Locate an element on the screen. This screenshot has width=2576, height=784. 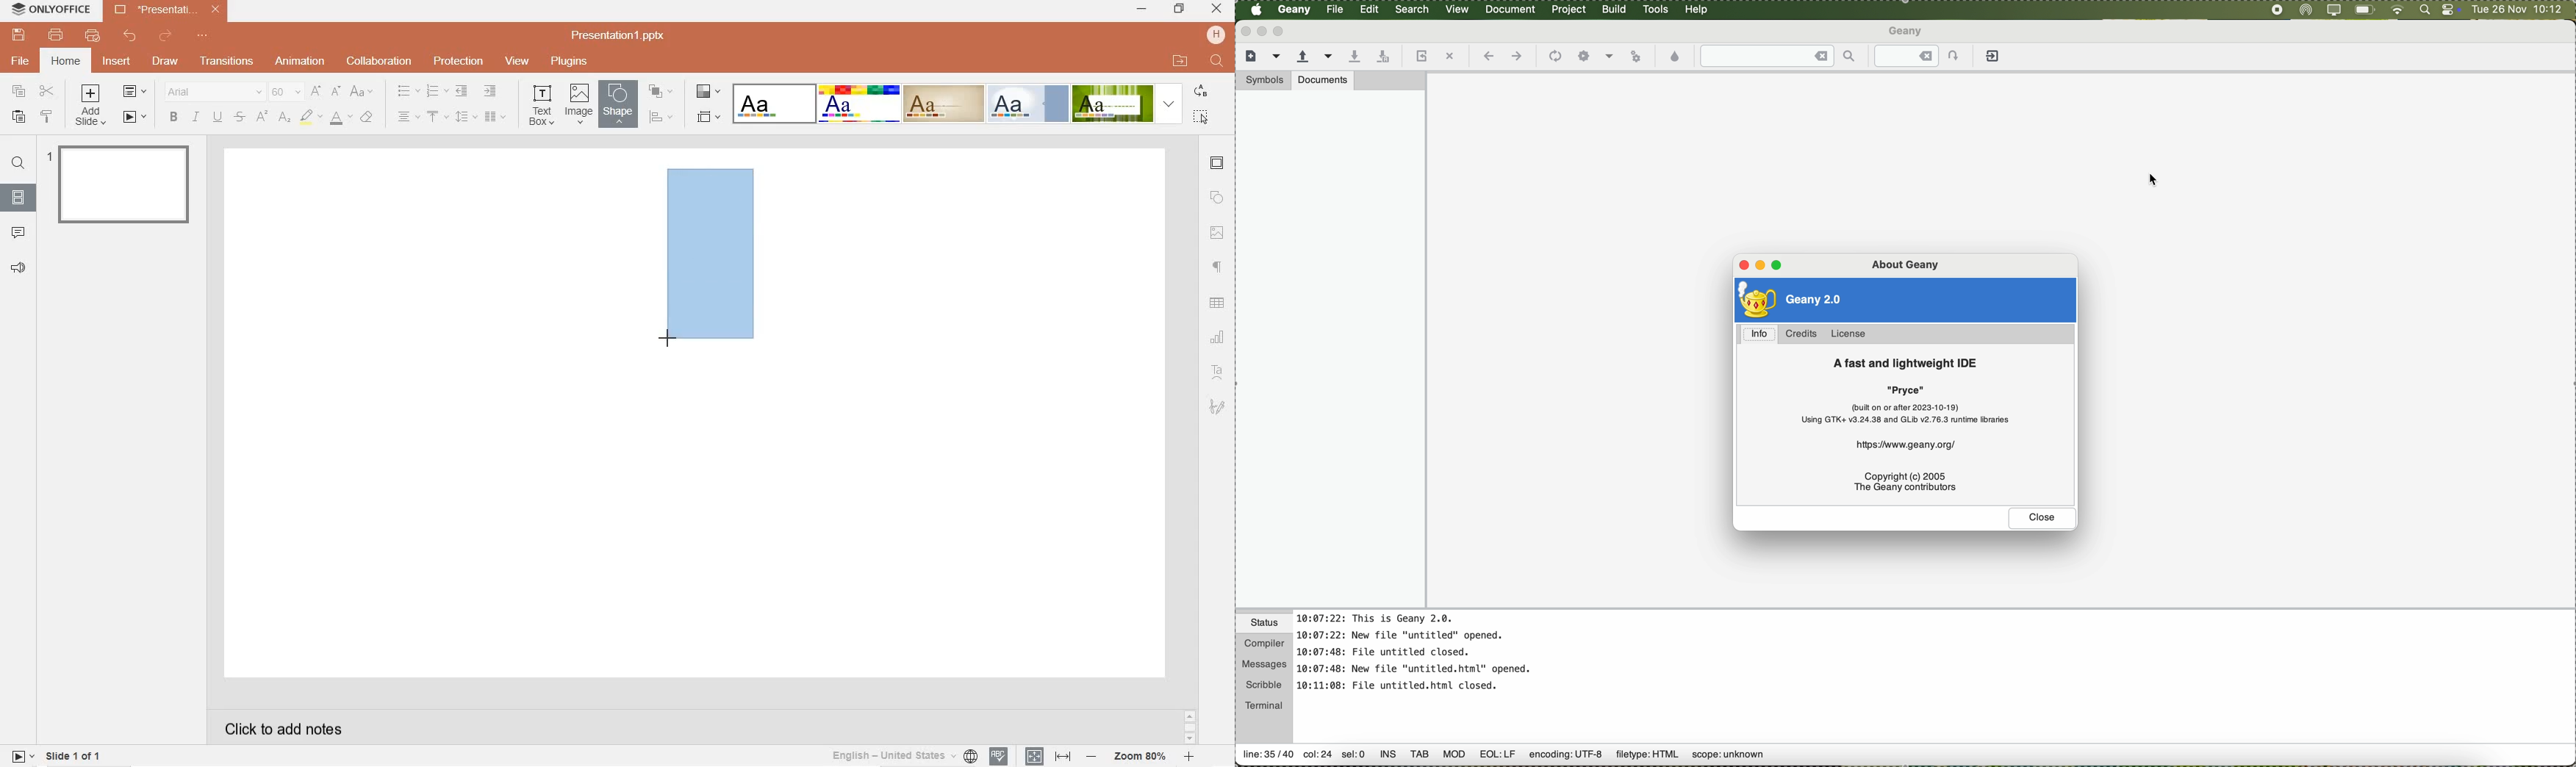
slides is located at coordinates (18, 195).